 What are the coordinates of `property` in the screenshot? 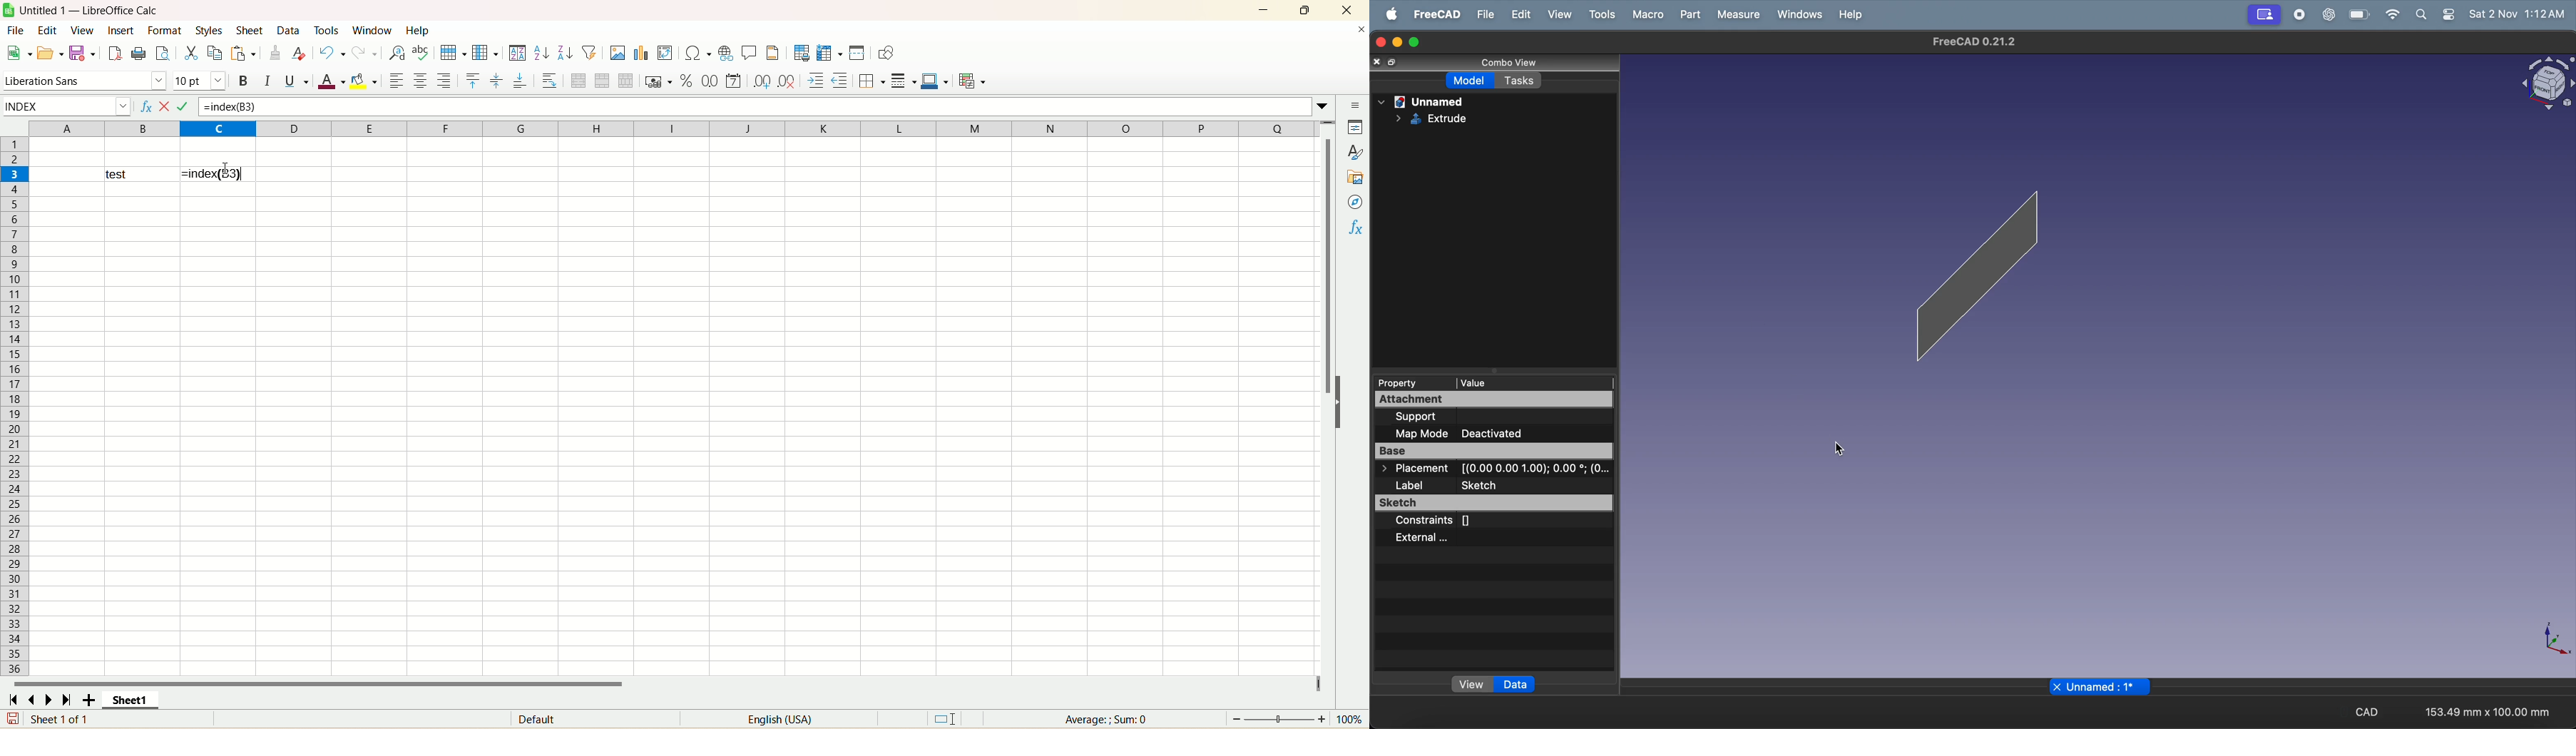 It's located at (1411, 383).